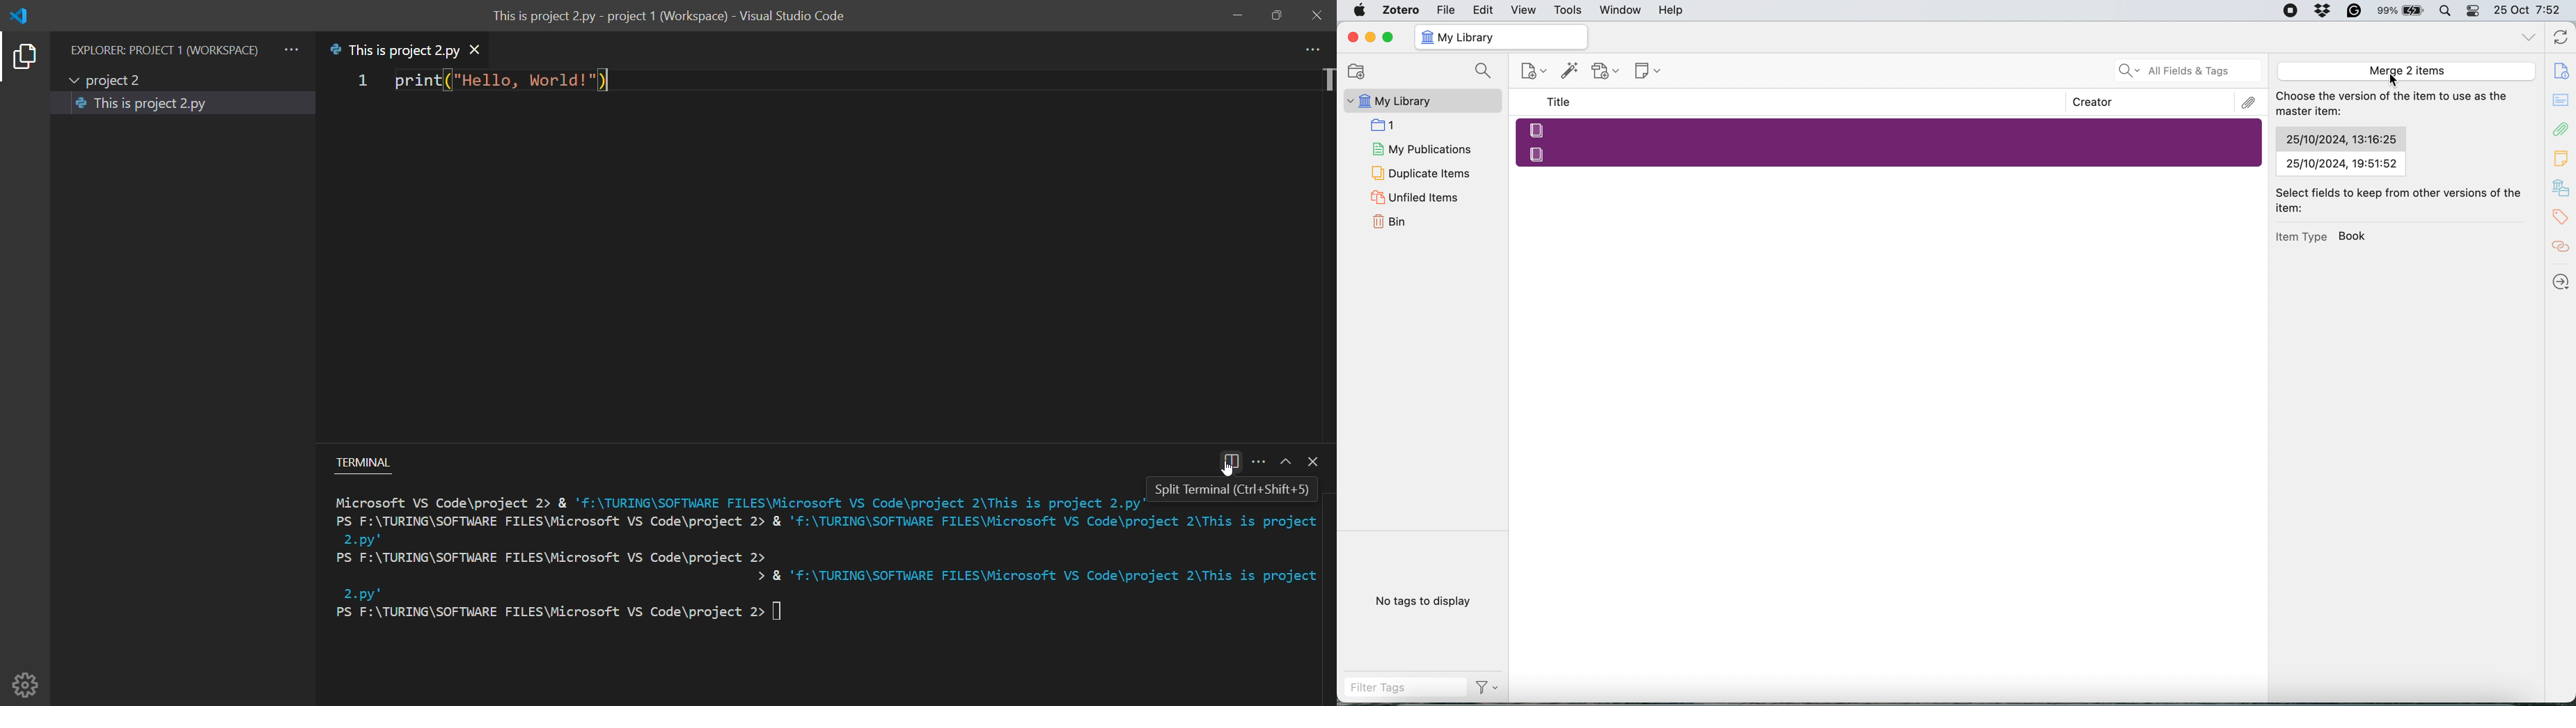 The width and height of the screenshot is (2576, 728). Describe the element at coordinates (1369, 37) in the screenshot. I see `Minimize` at that location.